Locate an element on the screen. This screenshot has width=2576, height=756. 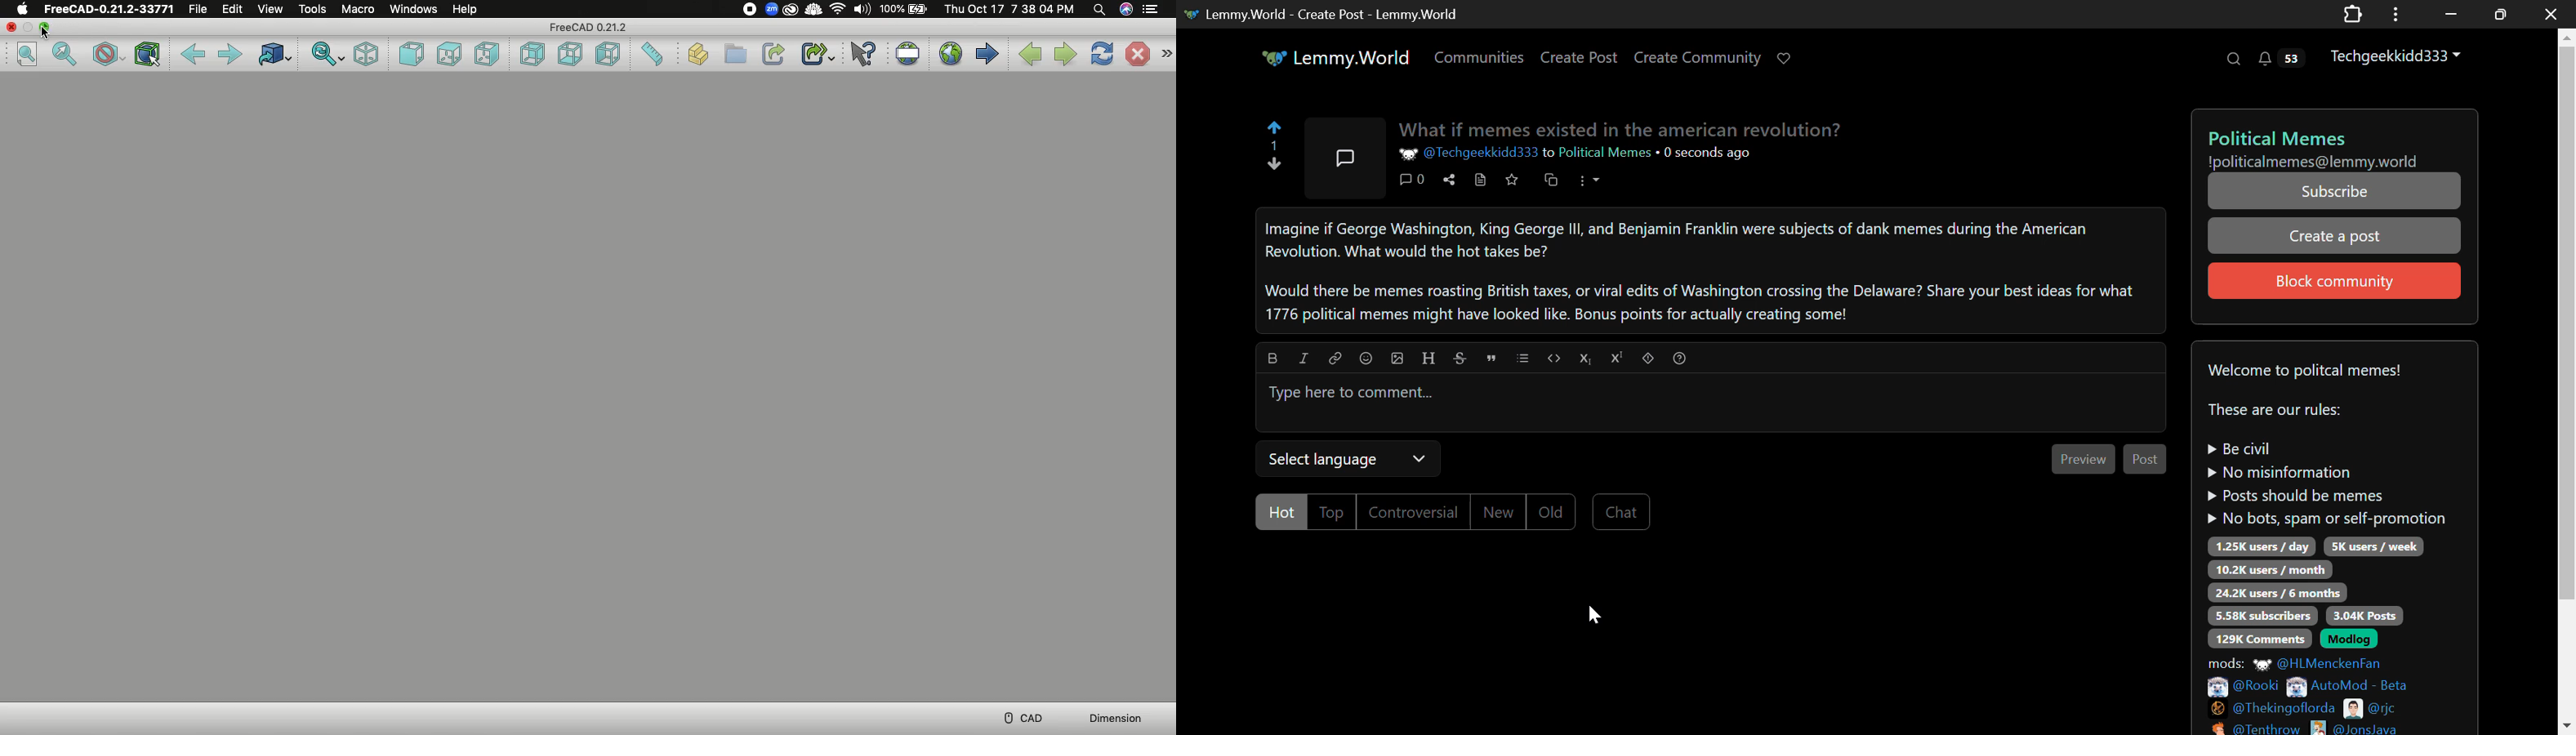
Fit all is located at coordinates (23, 53).